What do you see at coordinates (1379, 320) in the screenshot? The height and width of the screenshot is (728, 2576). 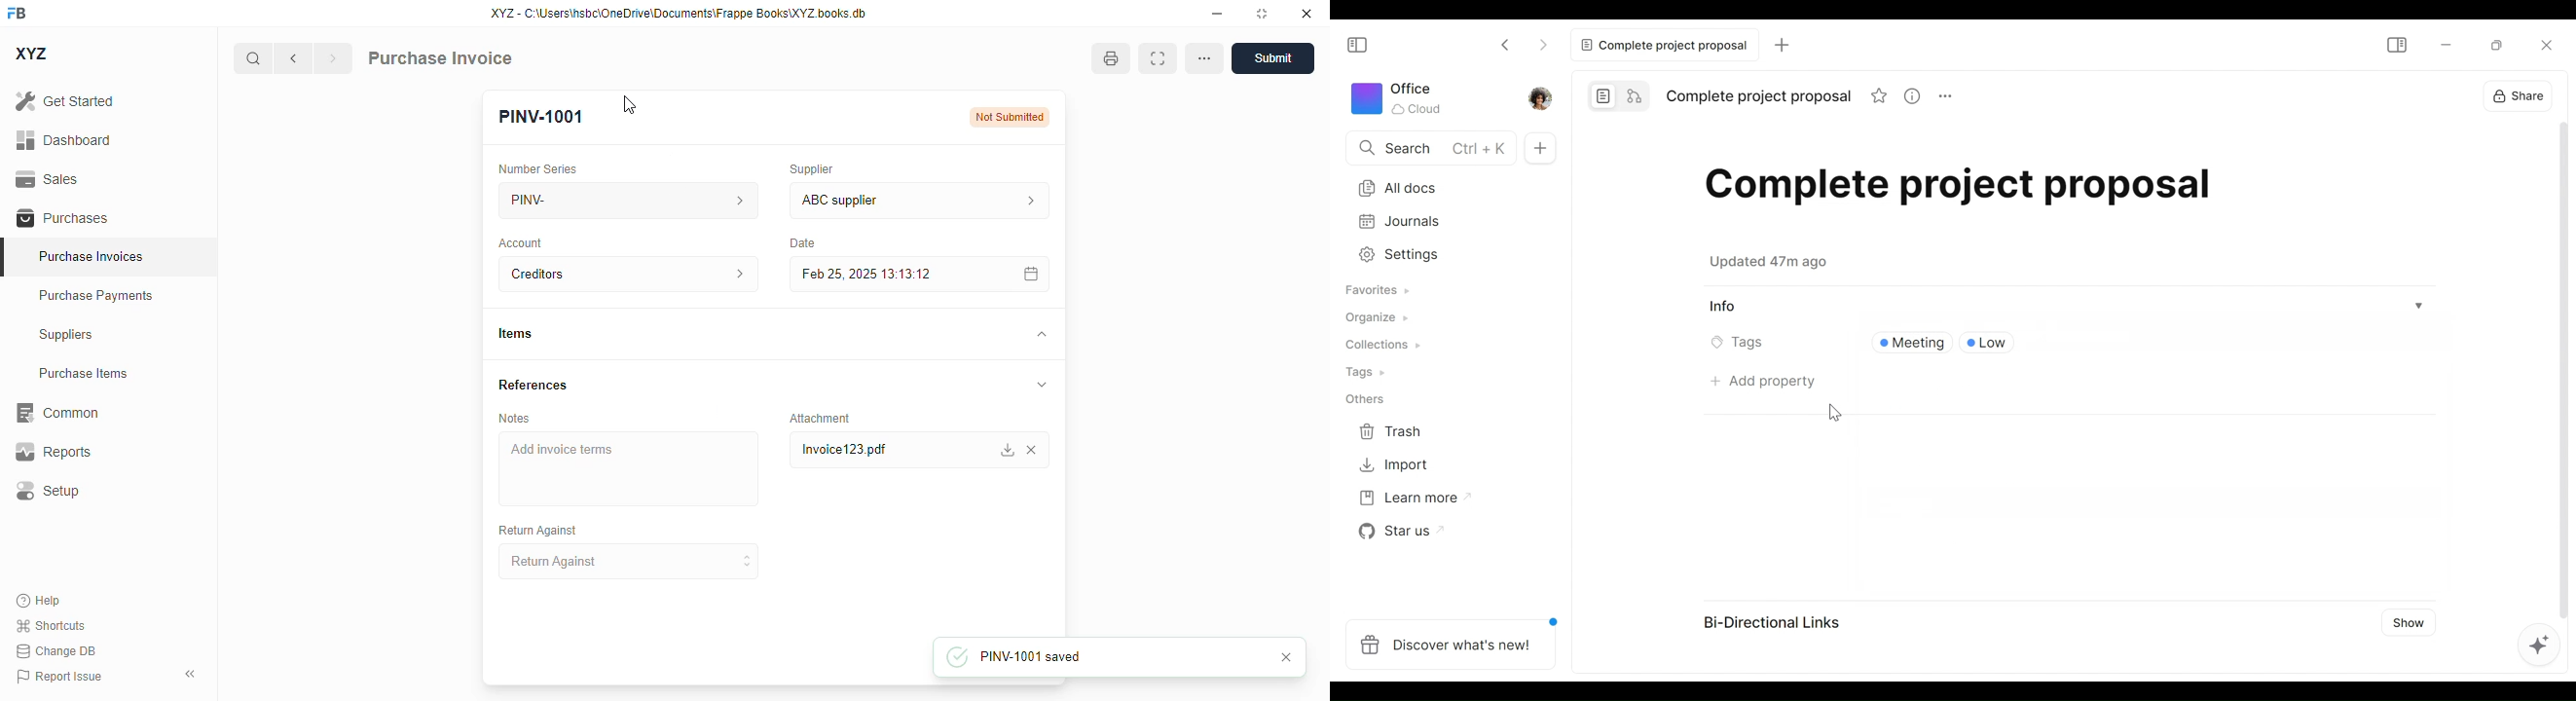 I see `Organize` at bounding box center [1379, 320].